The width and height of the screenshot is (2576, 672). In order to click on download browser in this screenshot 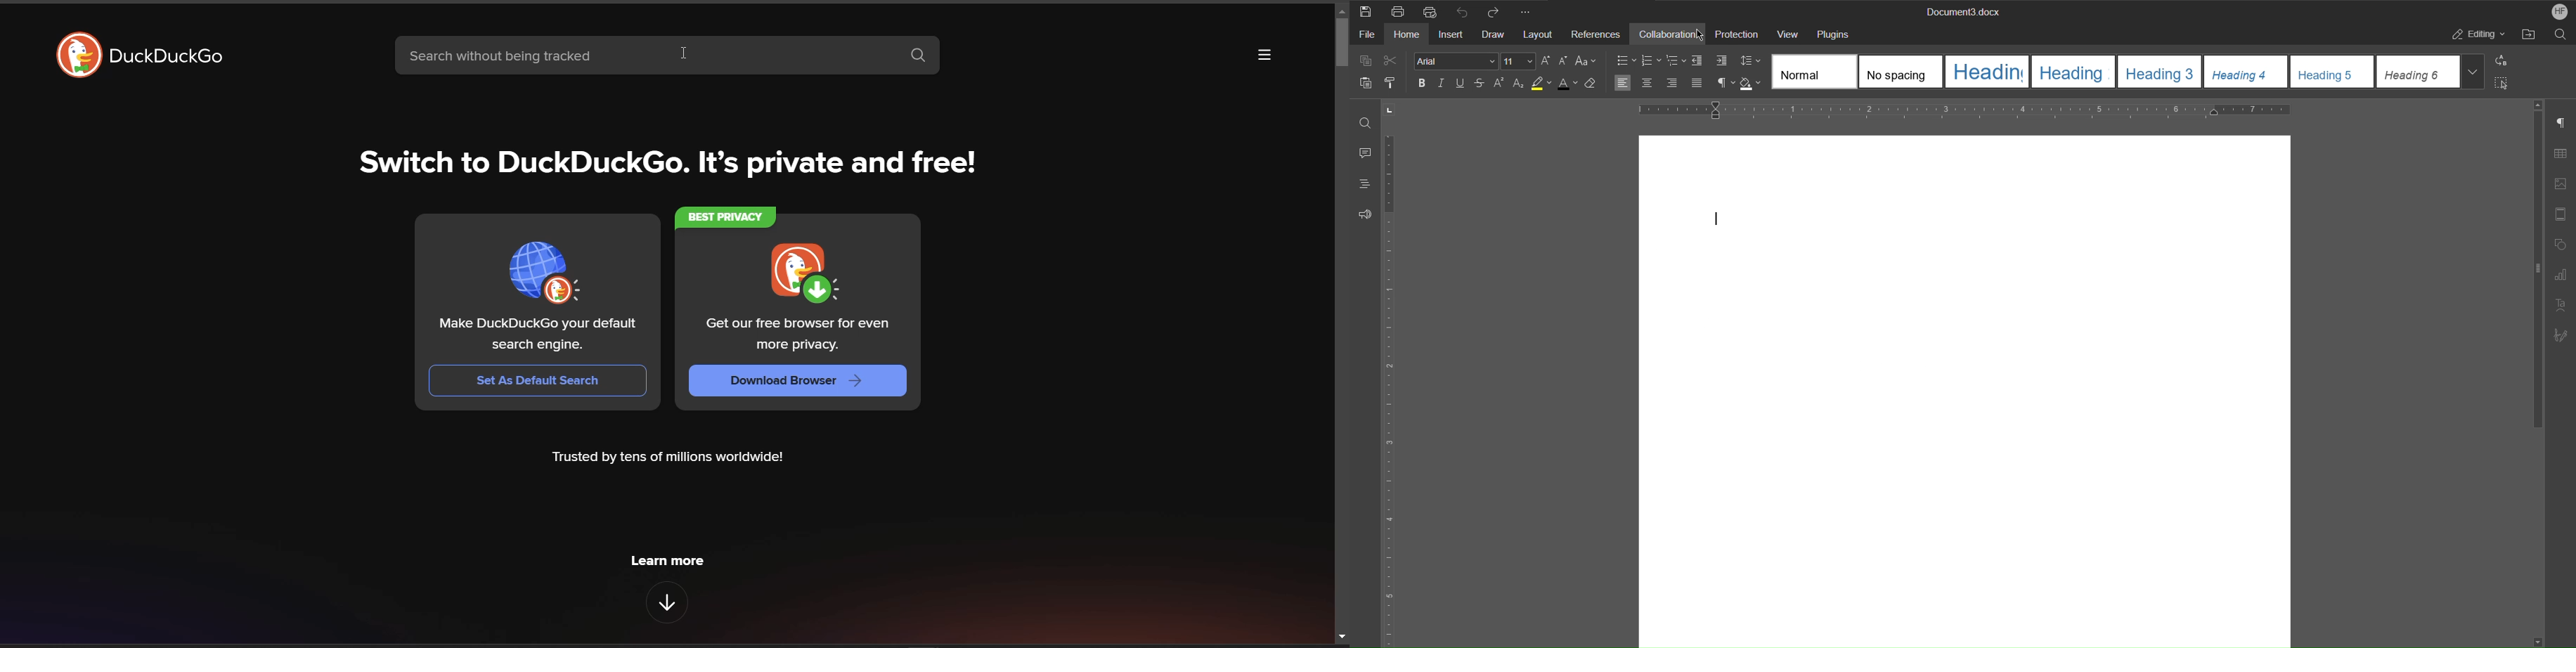, I will do `click(799, 379)`.